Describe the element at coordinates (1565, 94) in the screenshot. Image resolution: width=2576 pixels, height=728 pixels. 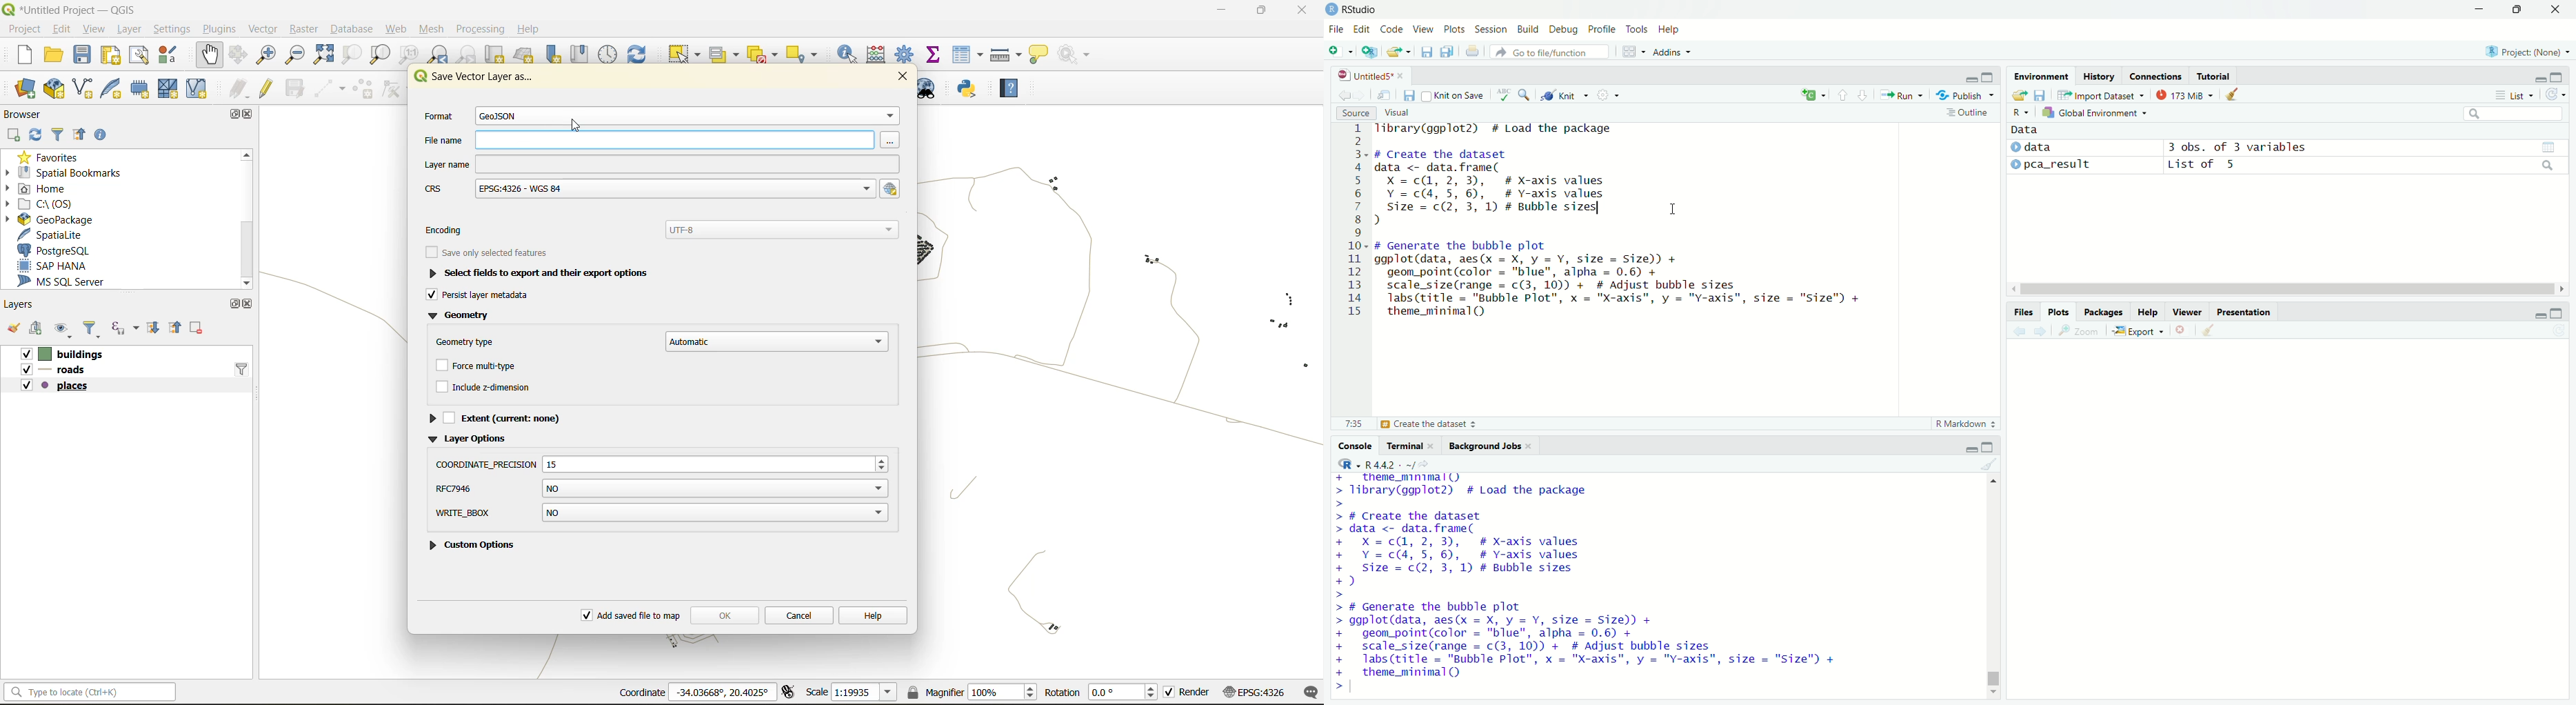
I see `knit` at that location.